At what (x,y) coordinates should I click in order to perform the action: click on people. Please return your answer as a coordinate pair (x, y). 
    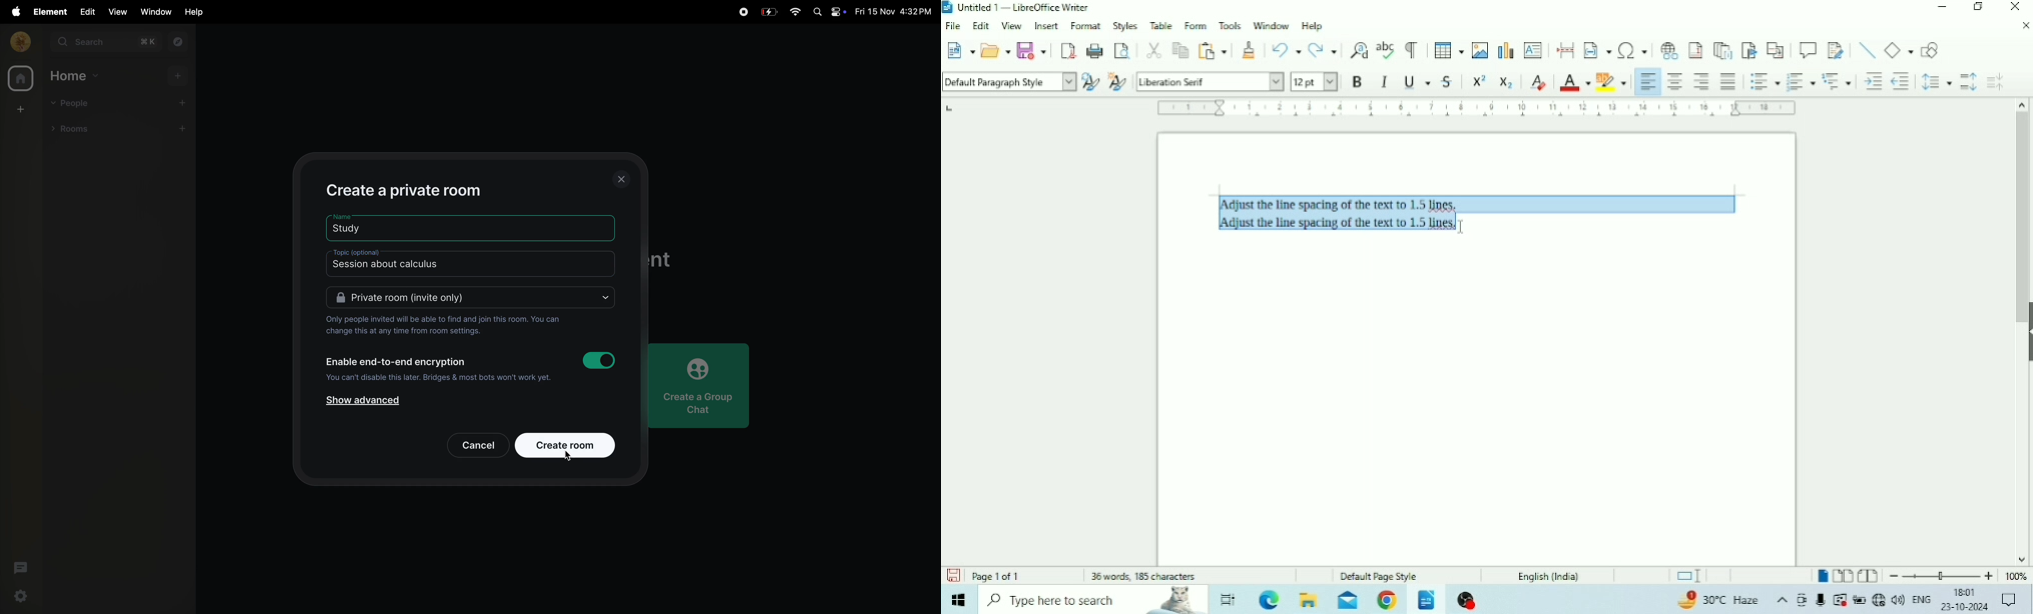
    Looking at the image, I should click on (73, 103).